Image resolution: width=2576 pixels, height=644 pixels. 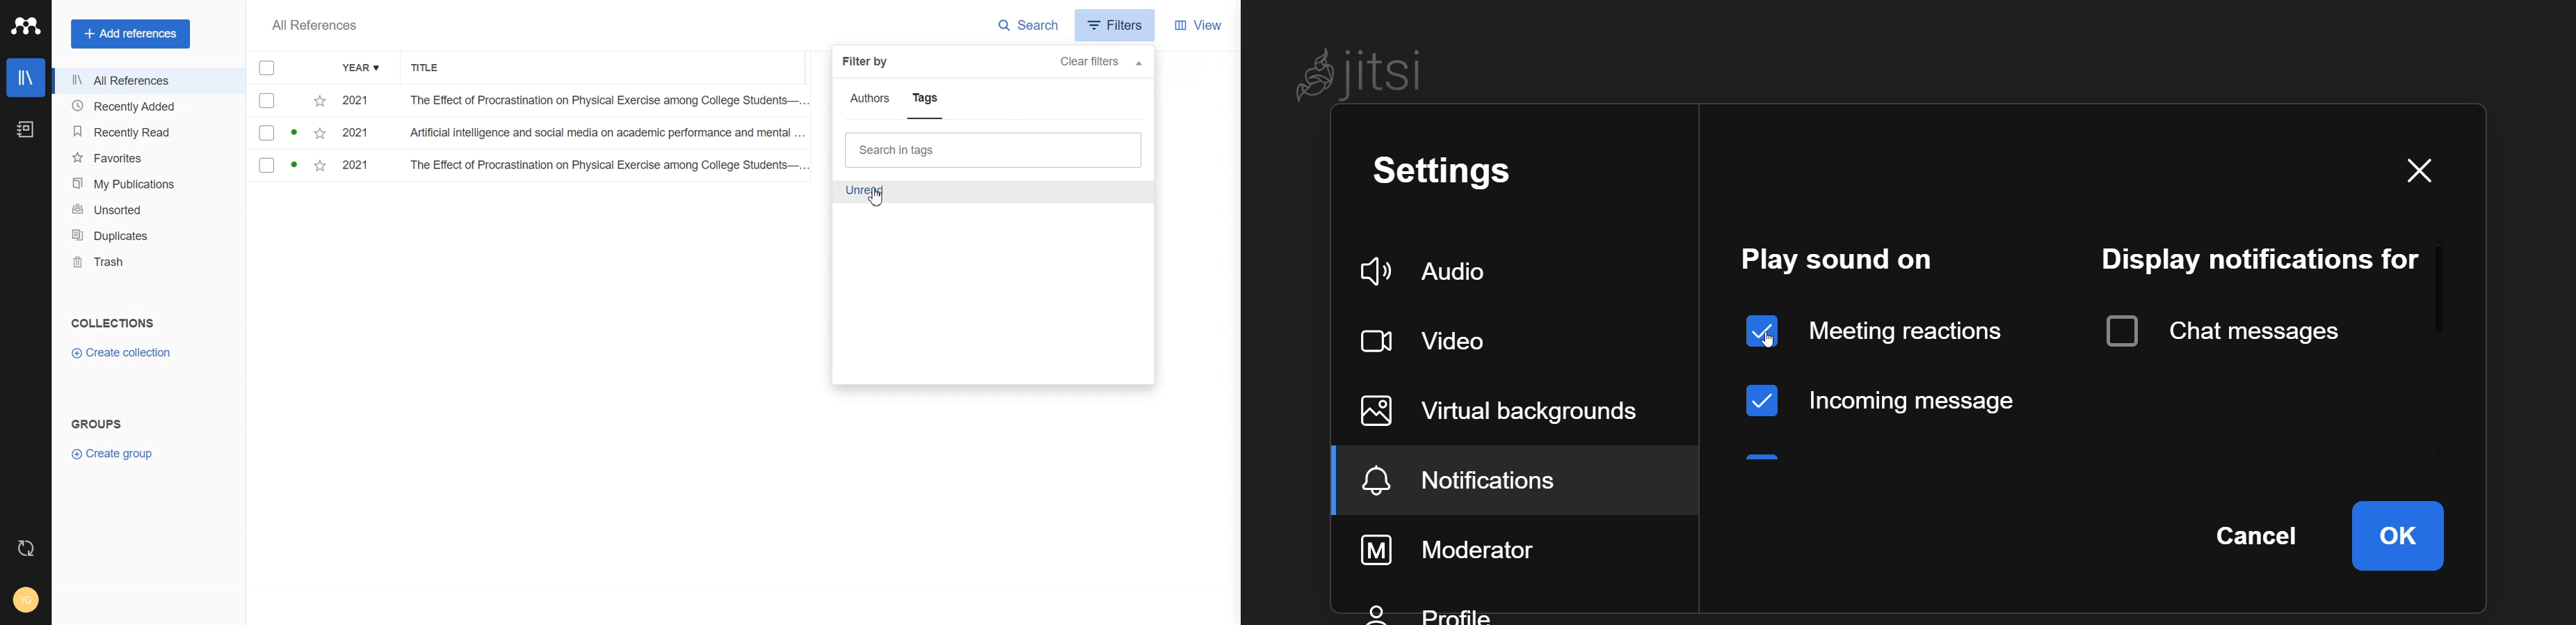 What do you see at coordinates (289, 134) in the screenshot?
I see `checkbox` at bounding box center [289, 134].